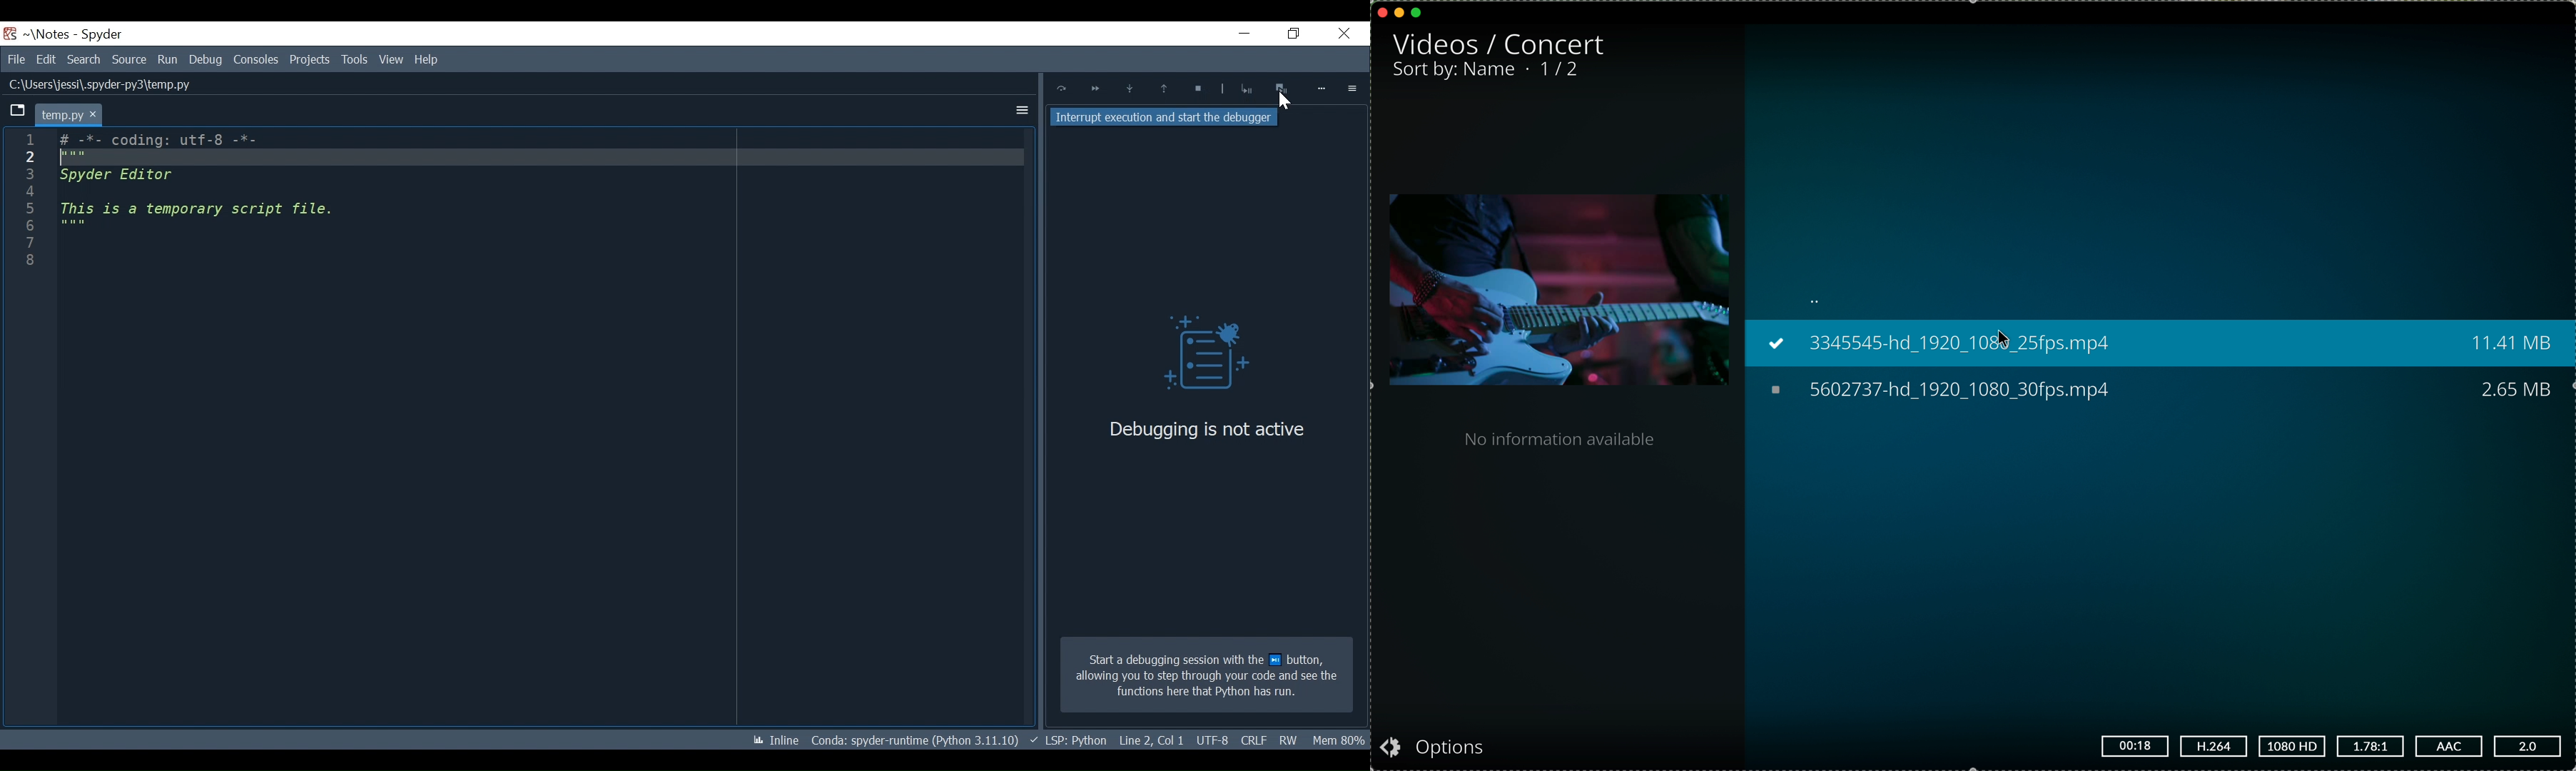 The width and height of the screenshot is (2576, 784). Describe the element at coordinates (1399, 11) in the screenshot. I see `minimise` at that location.